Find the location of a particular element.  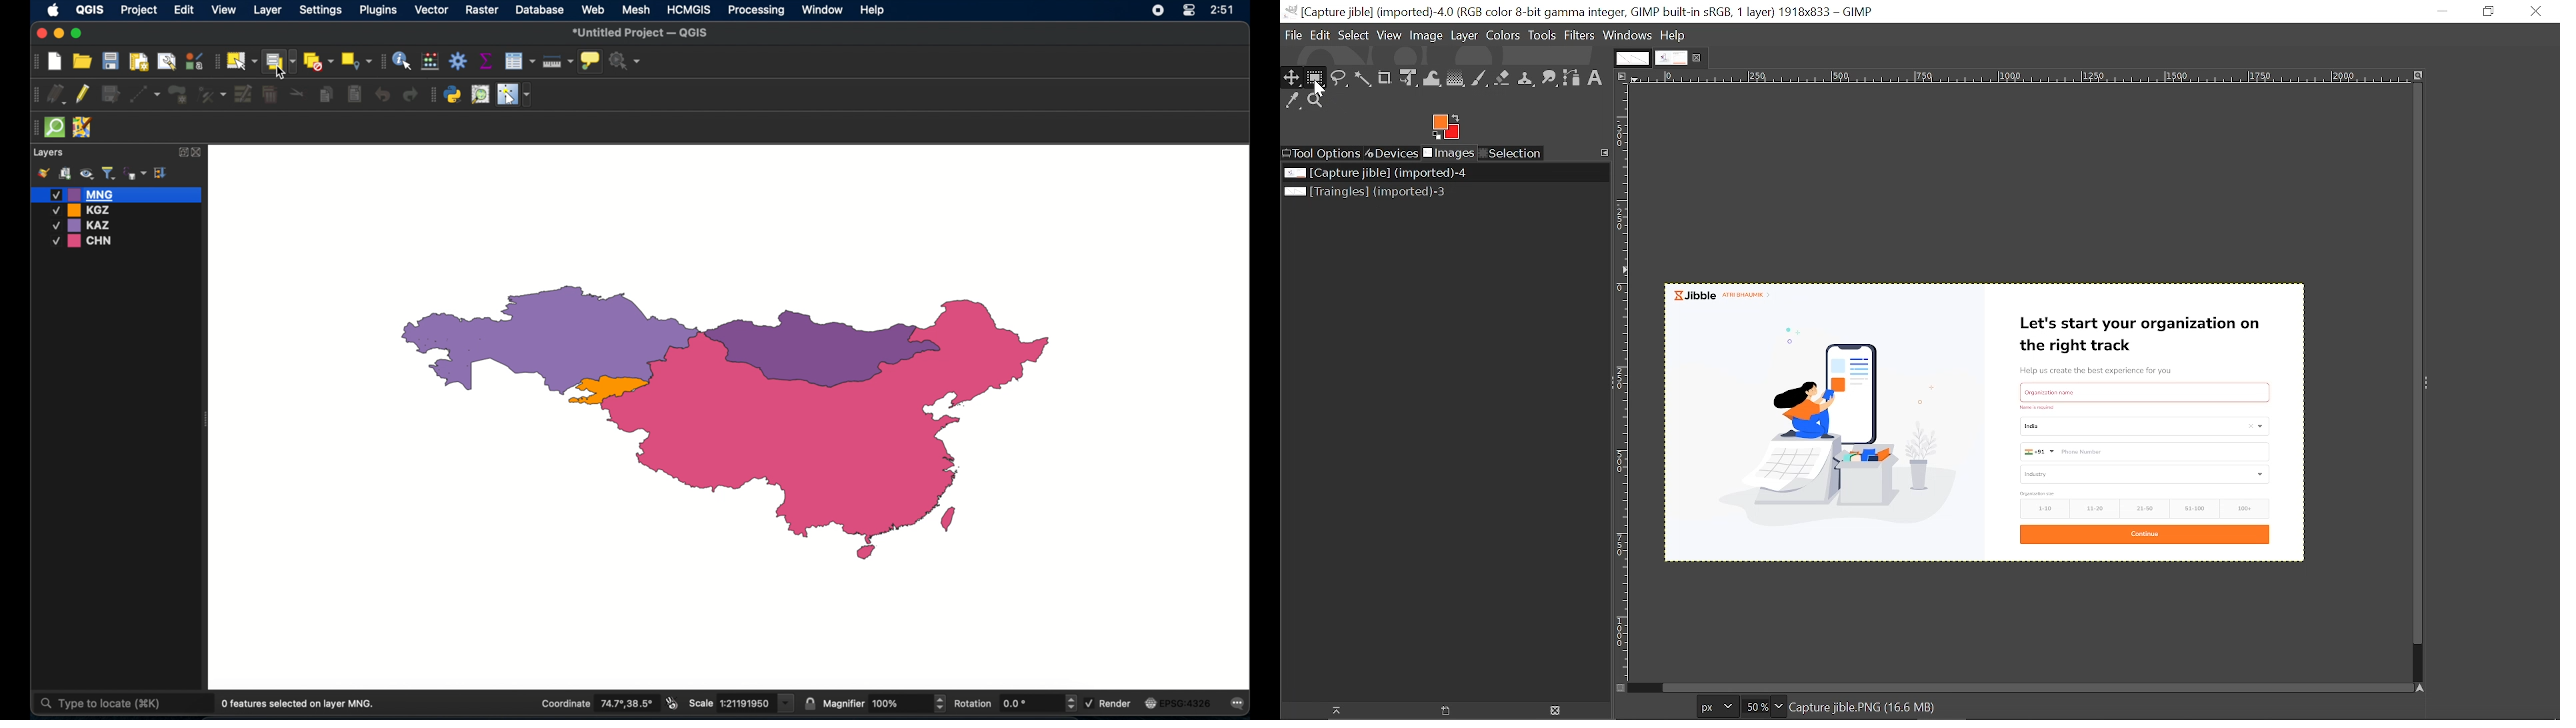

Raise this image's display is located at coordinates (1338, 711).